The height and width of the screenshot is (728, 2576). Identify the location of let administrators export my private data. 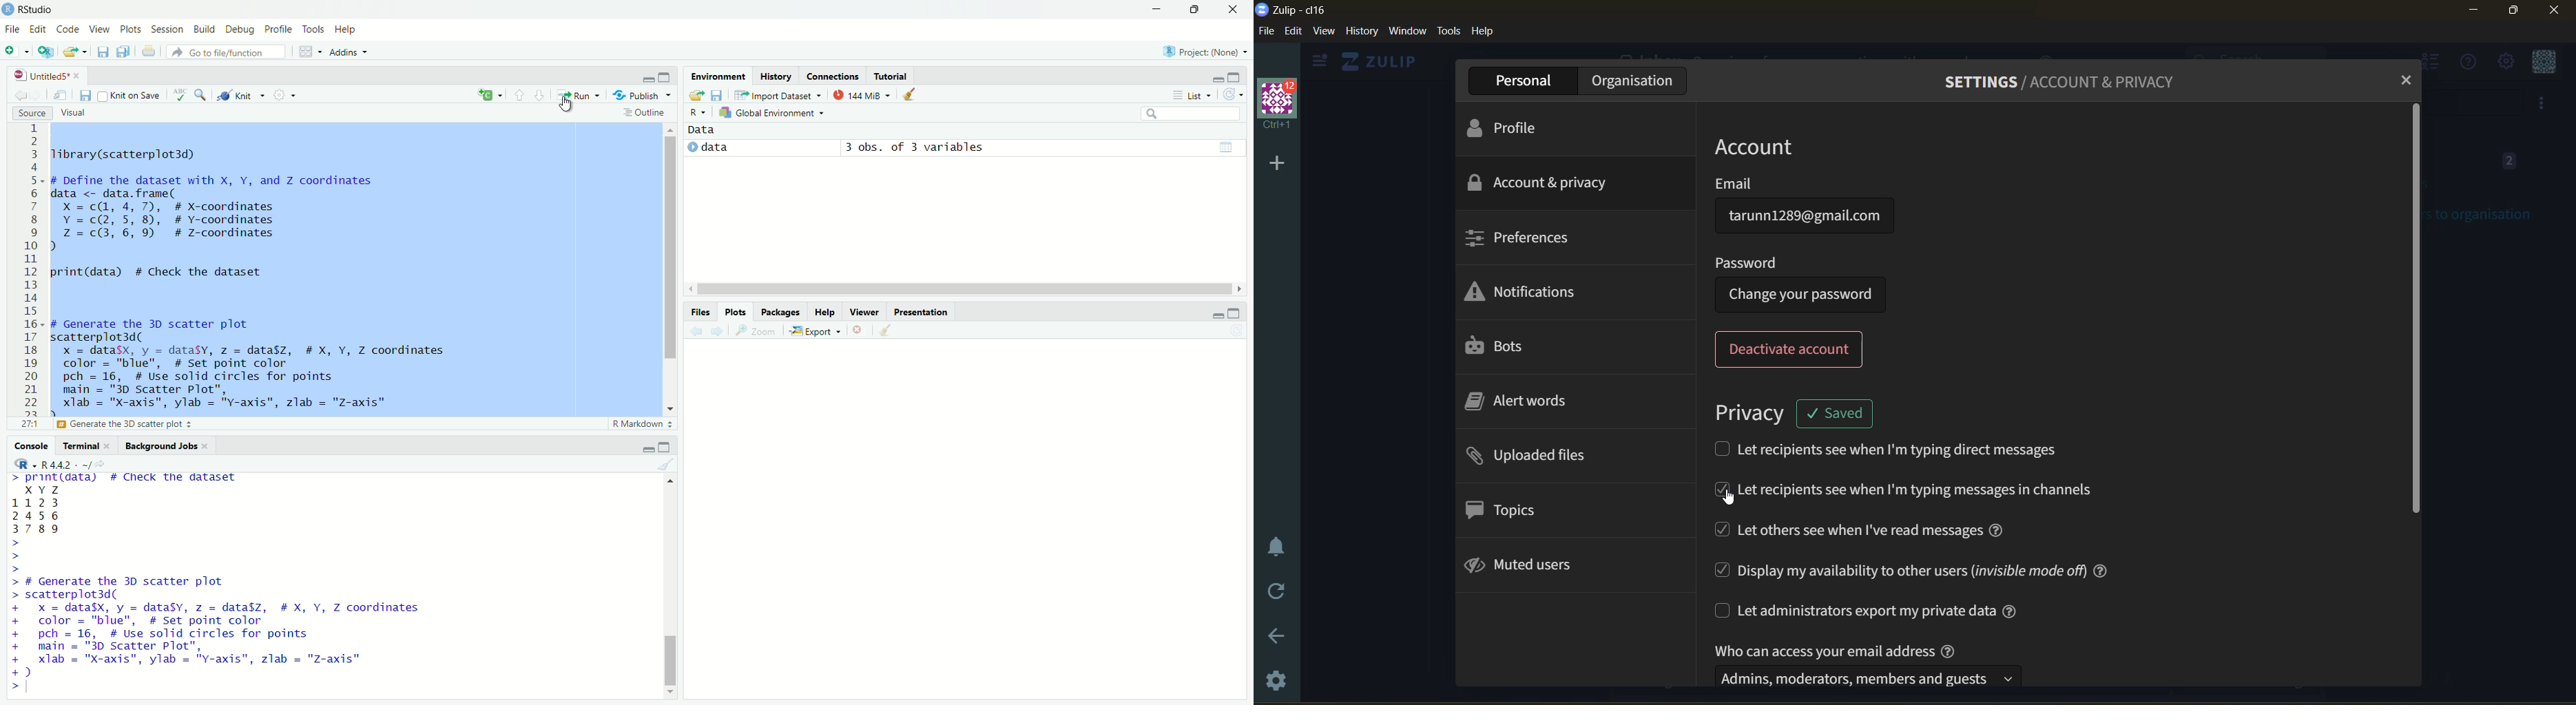
(1881, 611).